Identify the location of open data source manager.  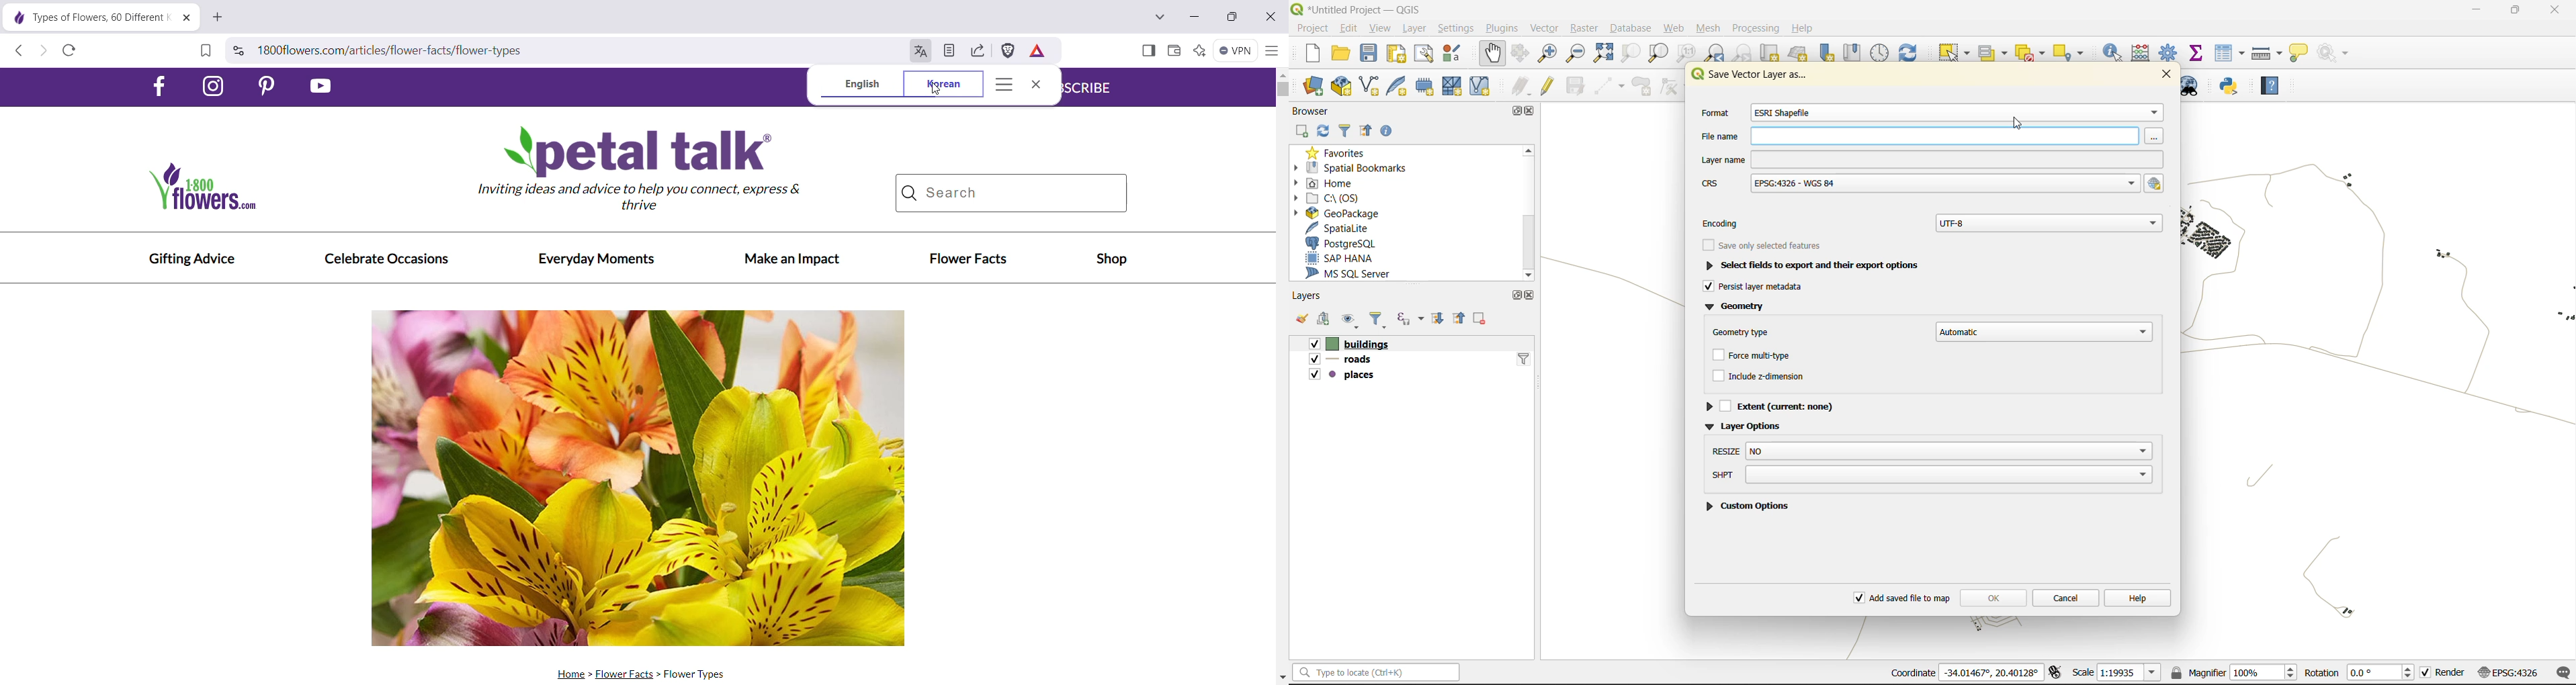
(1316, 86).